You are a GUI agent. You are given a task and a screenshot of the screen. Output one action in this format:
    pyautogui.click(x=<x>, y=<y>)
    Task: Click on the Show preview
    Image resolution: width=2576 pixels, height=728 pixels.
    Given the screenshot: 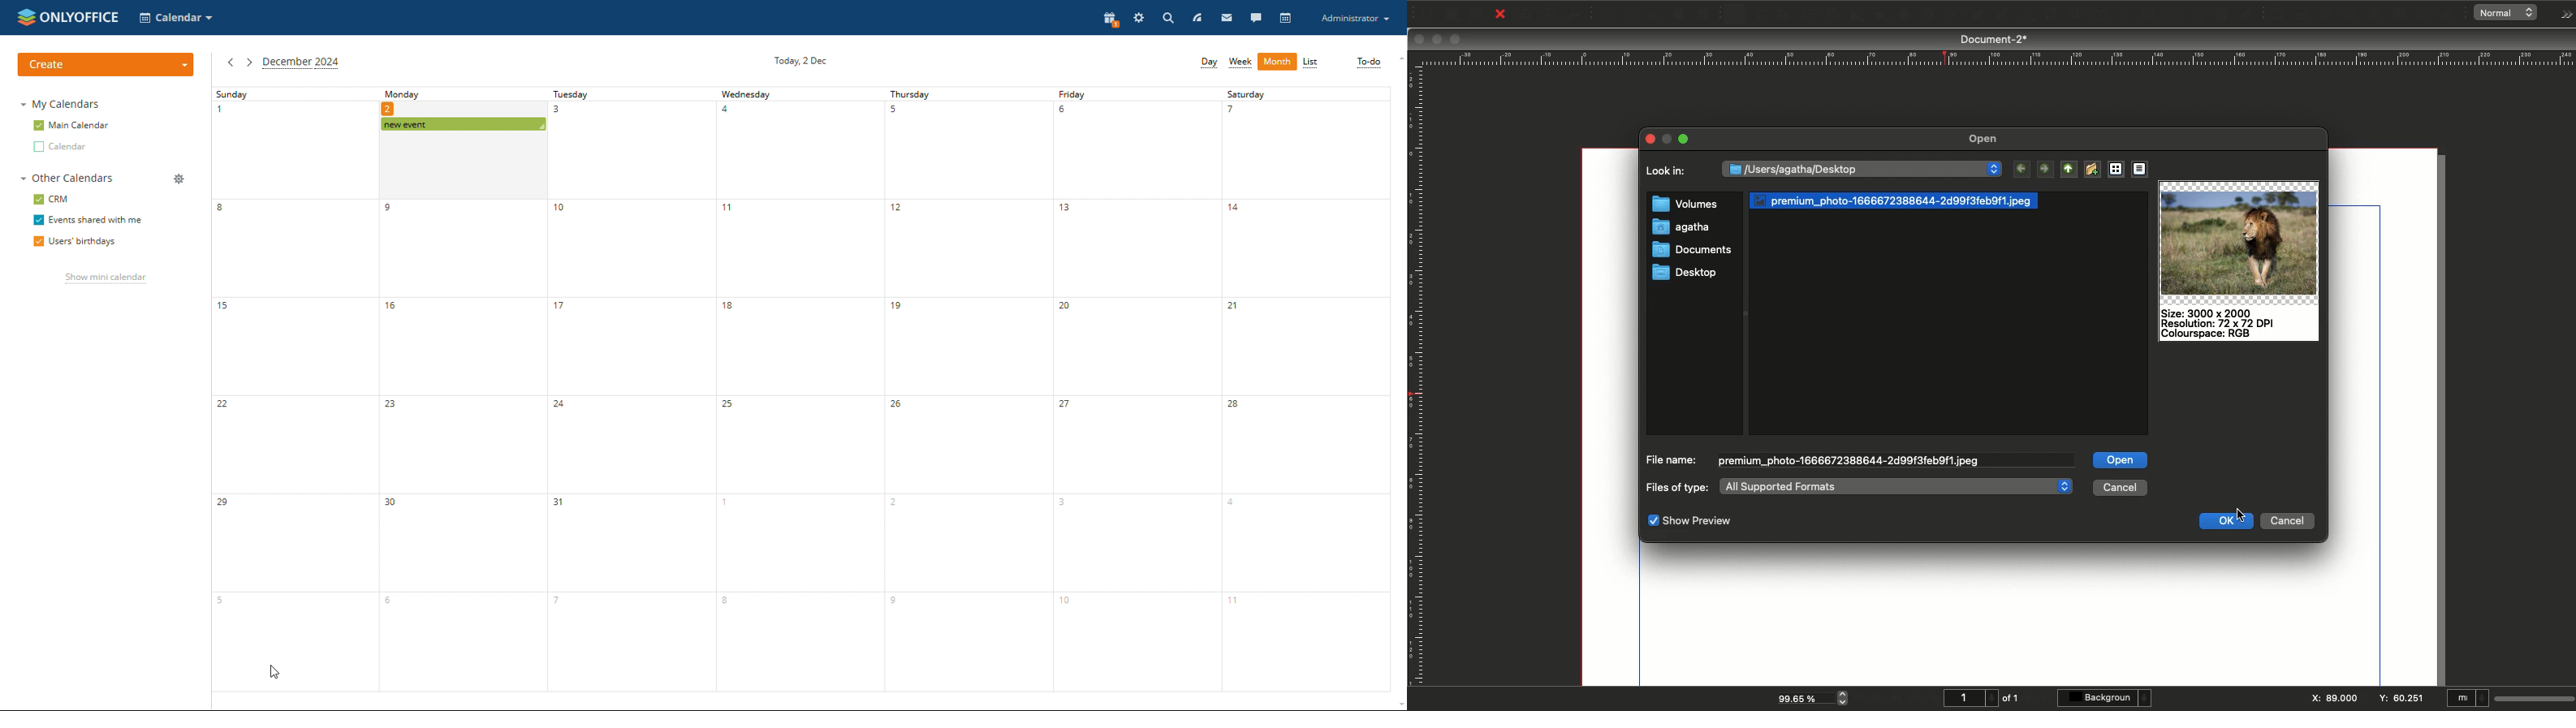 What is the action you would take?
    pyautogui.click(x=1689, y=522)
    